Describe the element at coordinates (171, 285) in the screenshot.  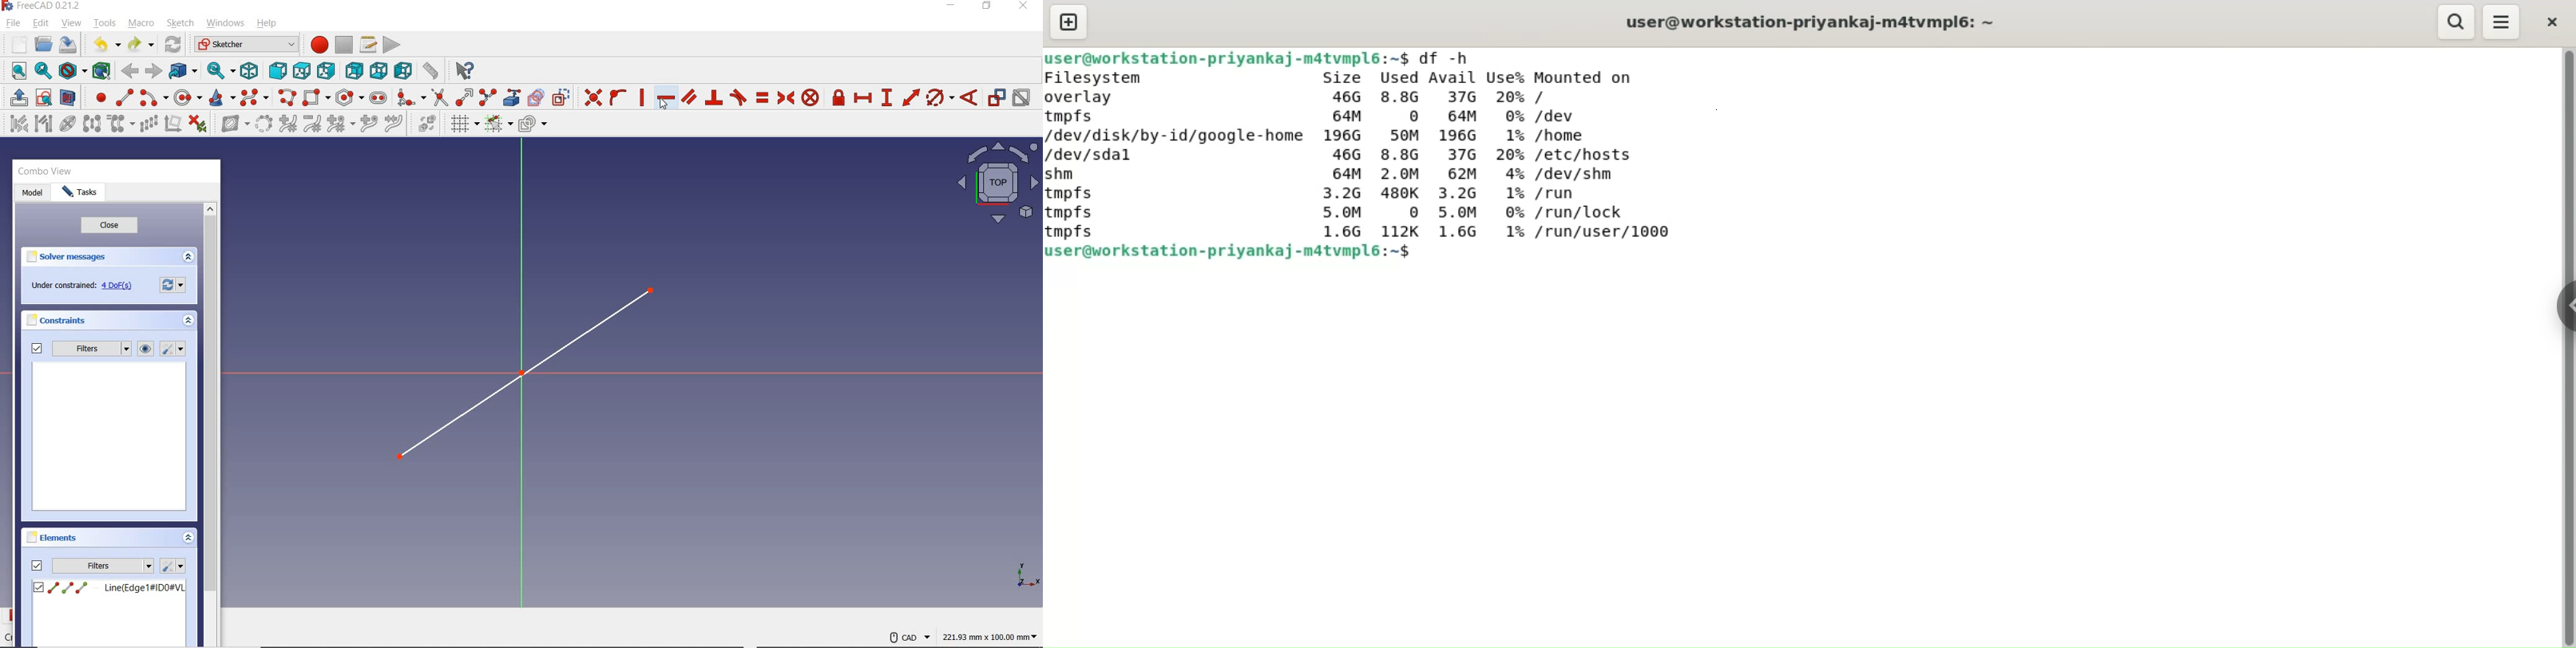
I see `SETTINGS` at that location.